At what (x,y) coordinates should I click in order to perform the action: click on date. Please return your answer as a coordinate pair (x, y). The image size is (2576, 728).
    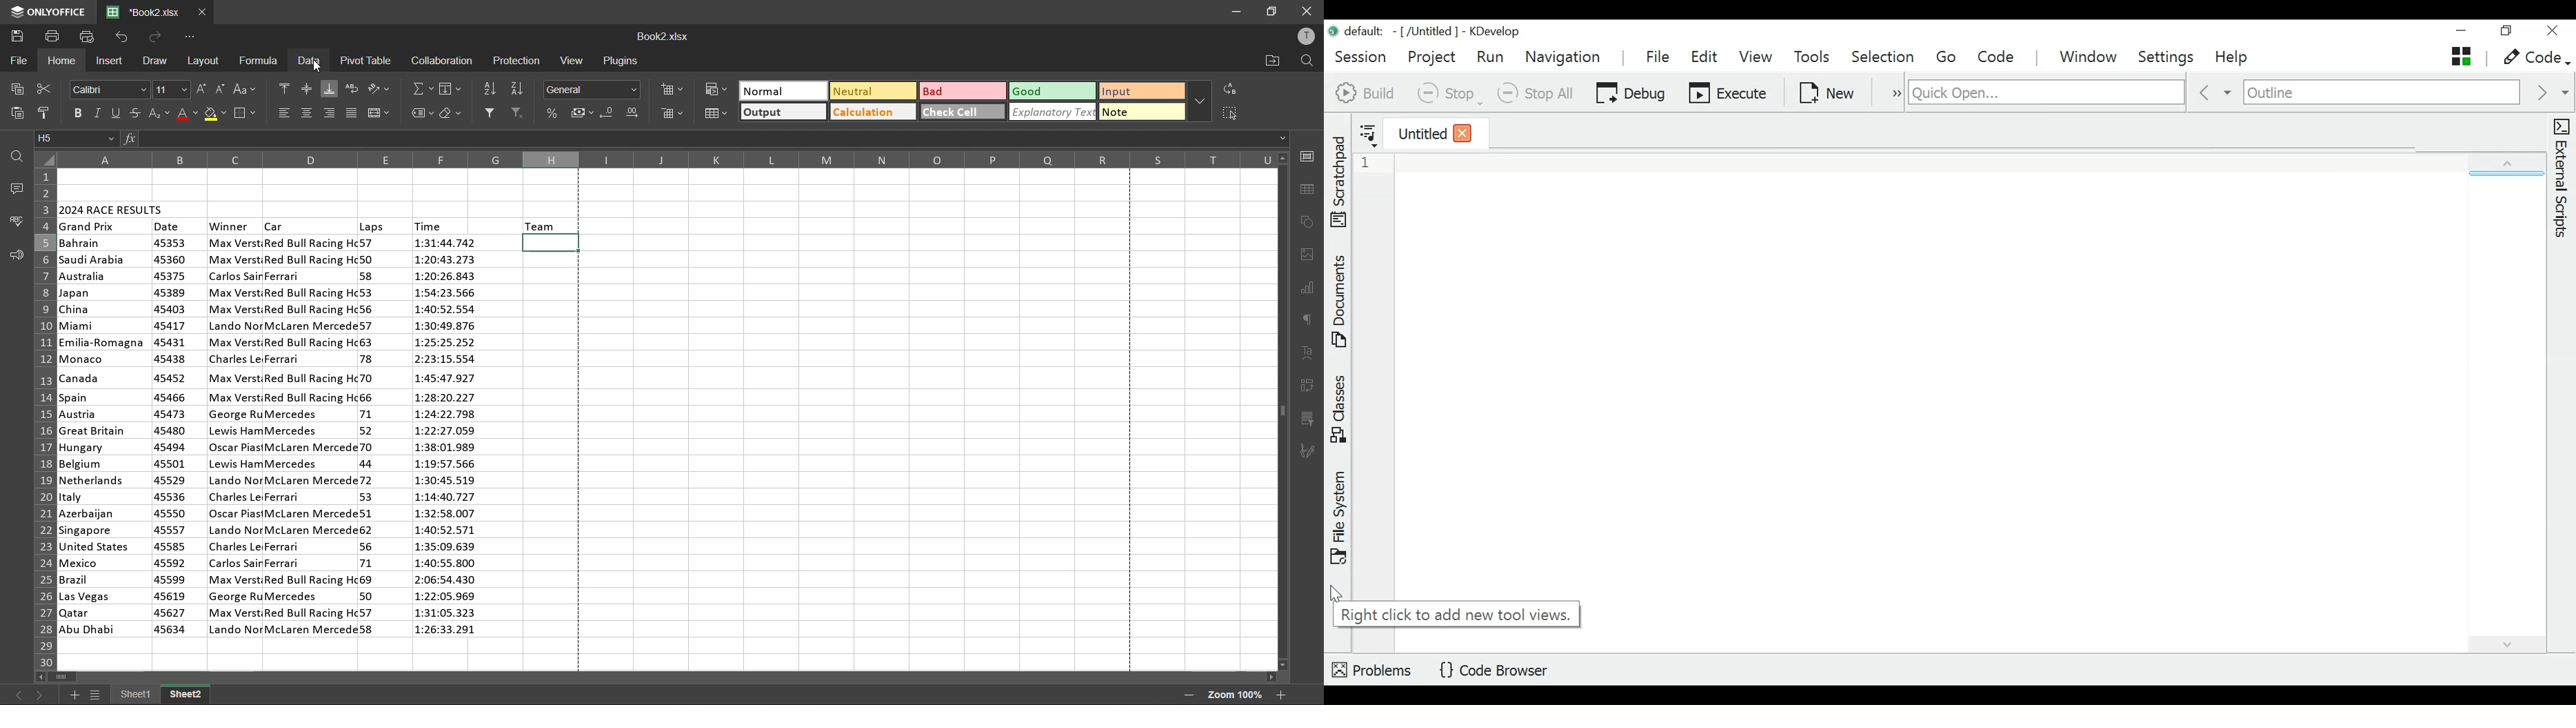
    Looking at the image, I should click on (171, 437).